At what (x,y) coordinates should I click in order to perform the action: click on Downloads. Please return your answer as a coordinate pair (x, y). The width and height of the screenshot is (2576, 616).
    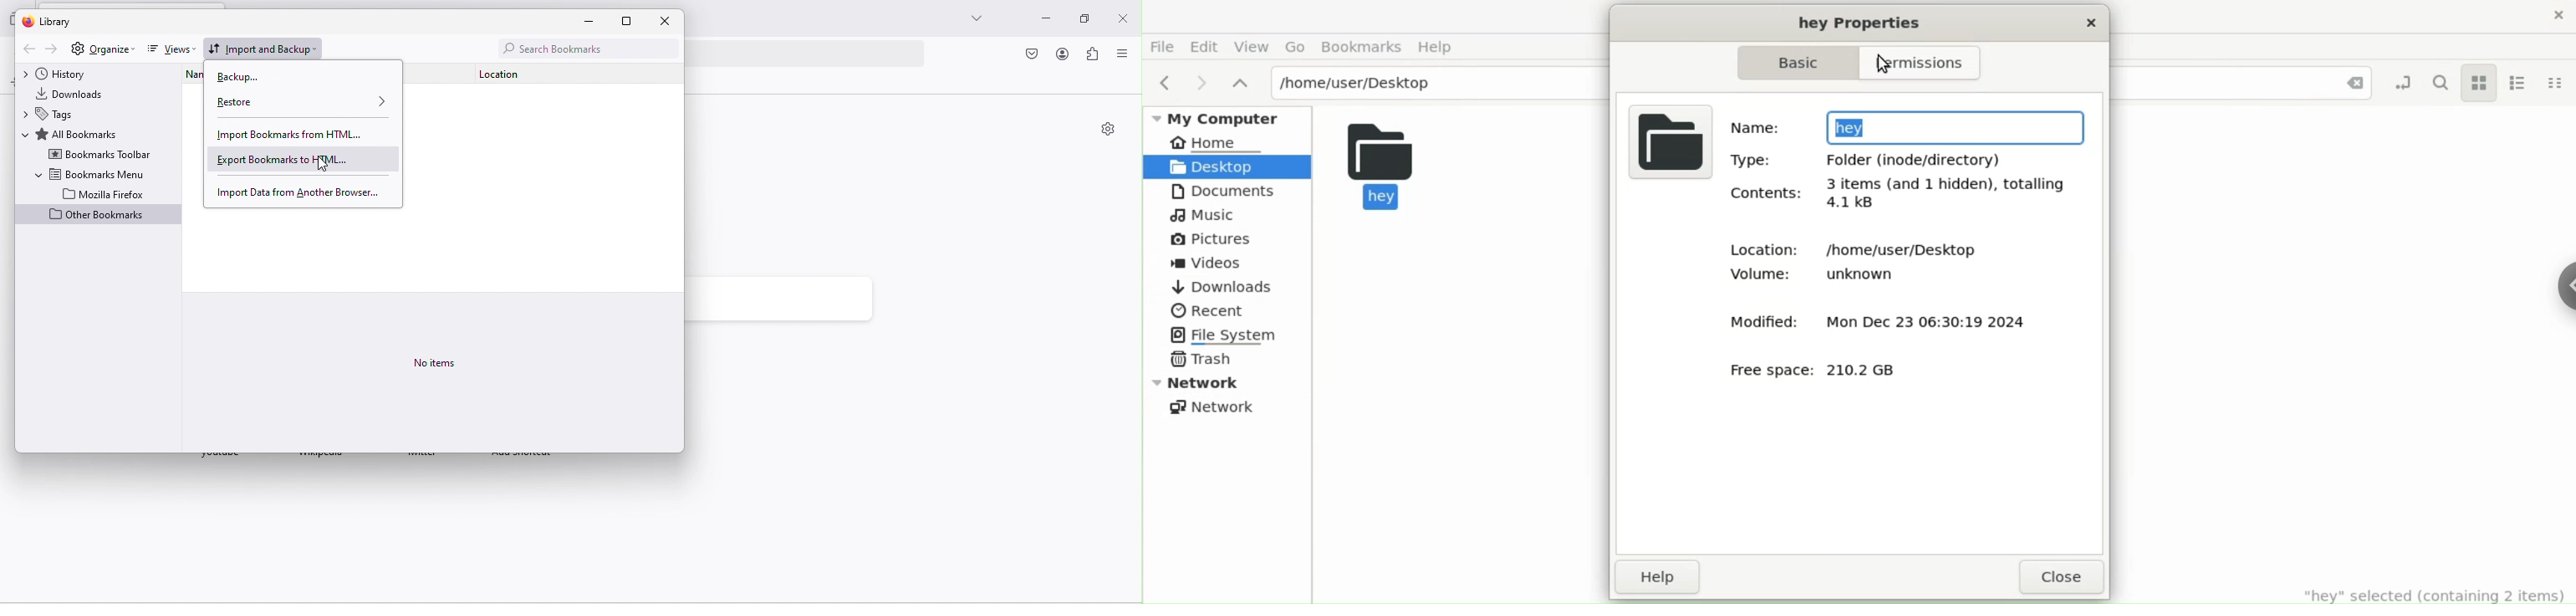
    Looking at the image, I should click on (1226, 286).